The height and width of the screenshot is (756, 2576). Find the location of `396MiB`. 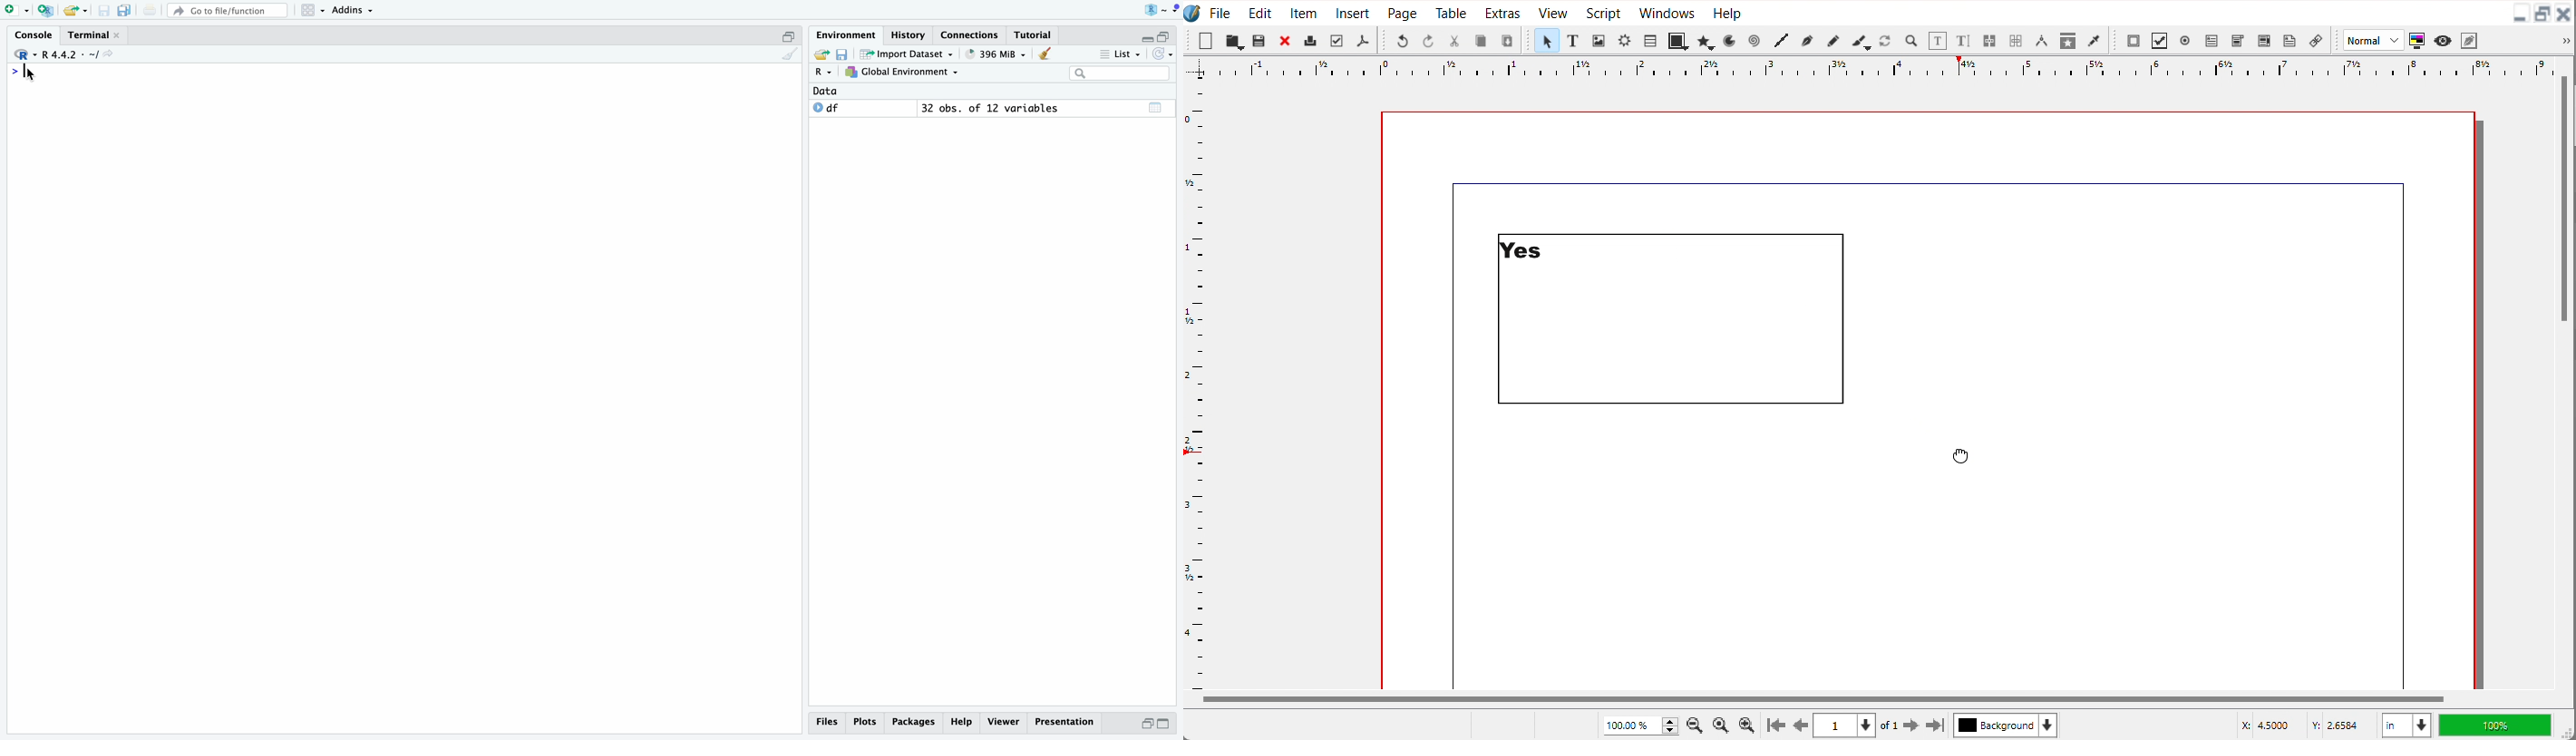

396MiB is located at coordinates (997, 54).